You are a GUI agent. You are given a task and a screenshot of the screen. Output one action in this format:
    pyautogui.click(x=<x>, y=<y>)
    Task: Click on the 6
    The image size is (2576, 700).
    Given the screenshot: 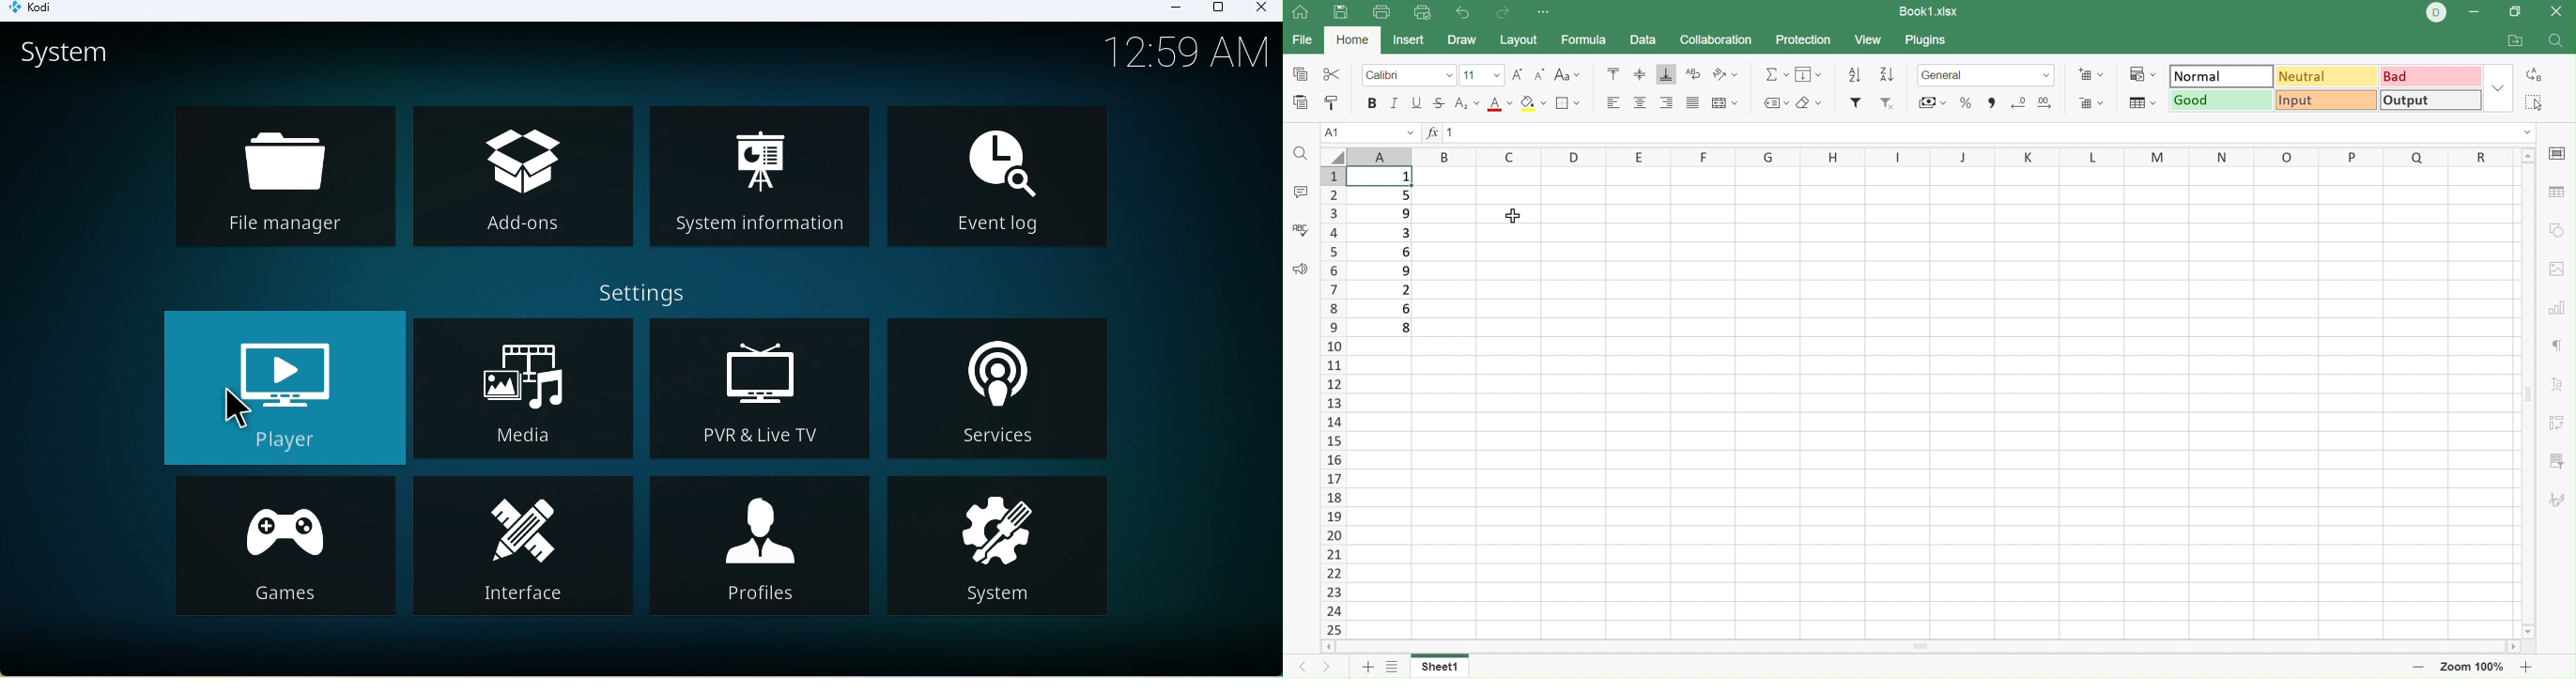 What is the action you would take?
    pyautogui.click(x=1408, y=252)
    